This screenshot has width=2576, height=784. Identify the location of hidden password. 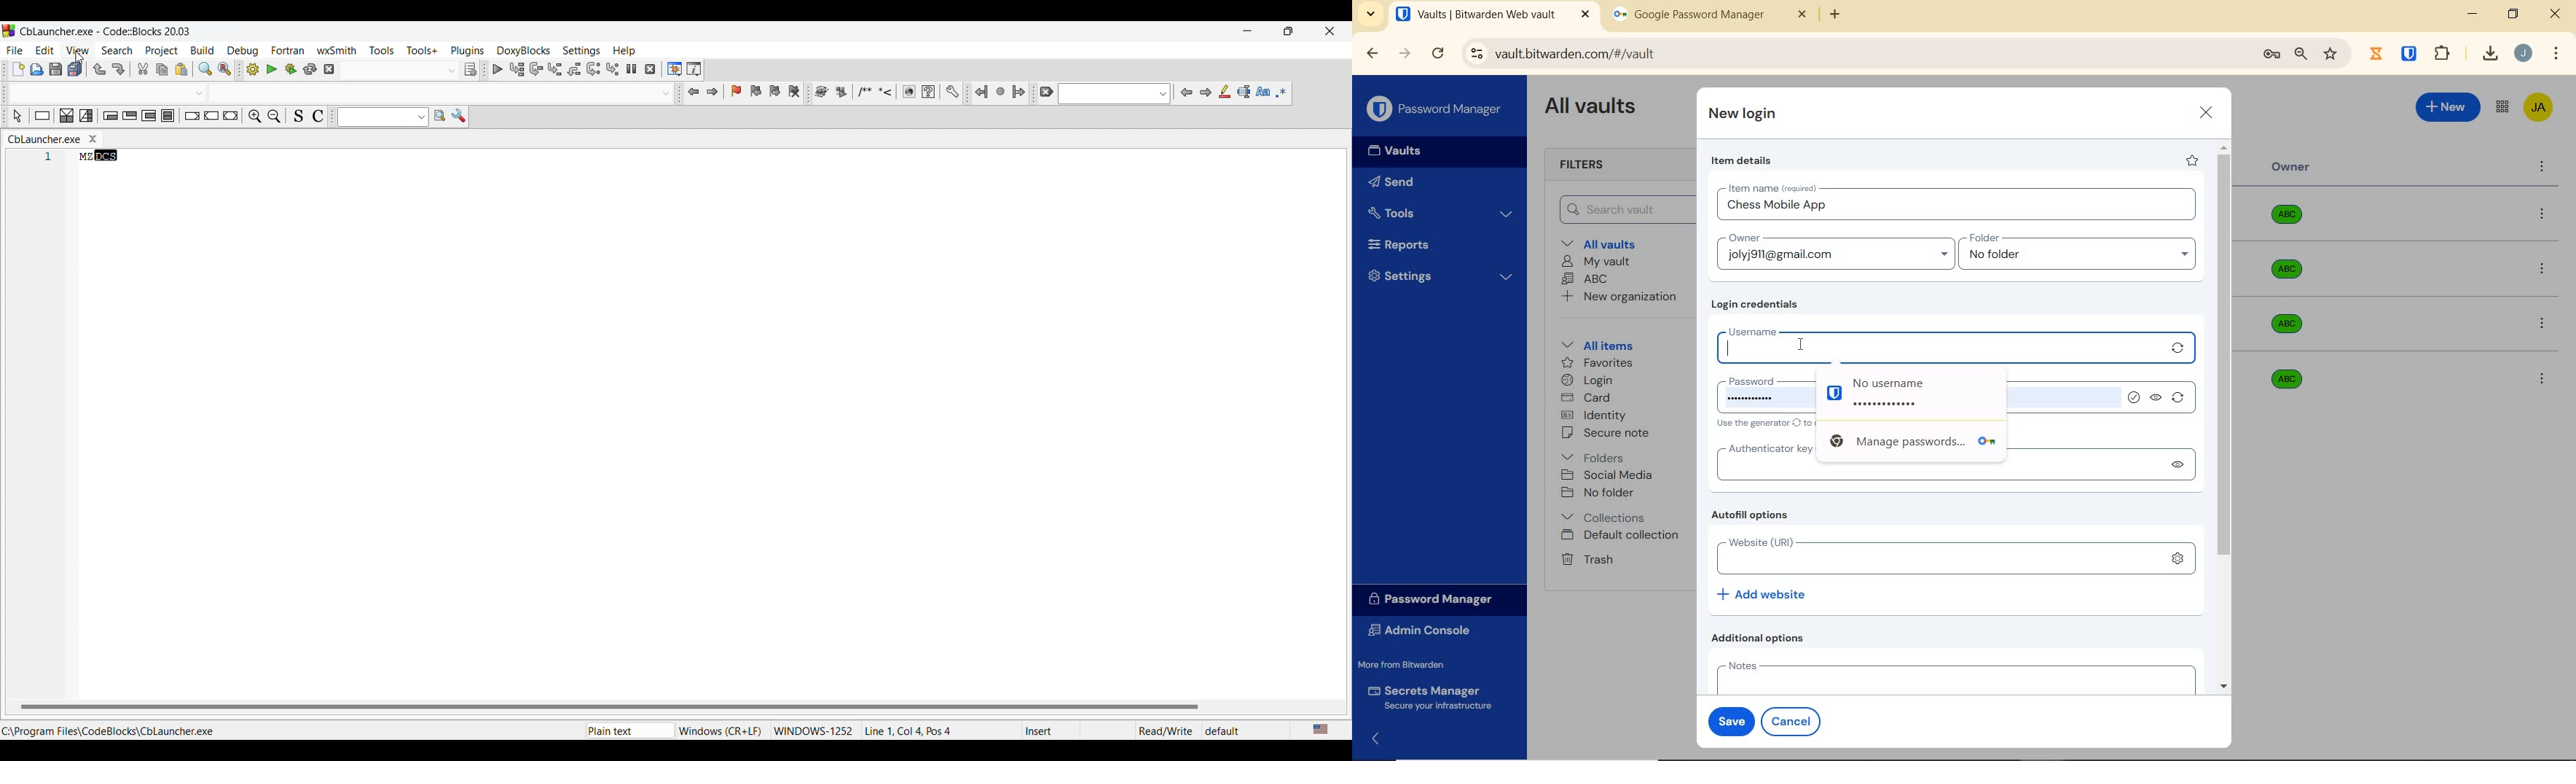
(1894, 405).